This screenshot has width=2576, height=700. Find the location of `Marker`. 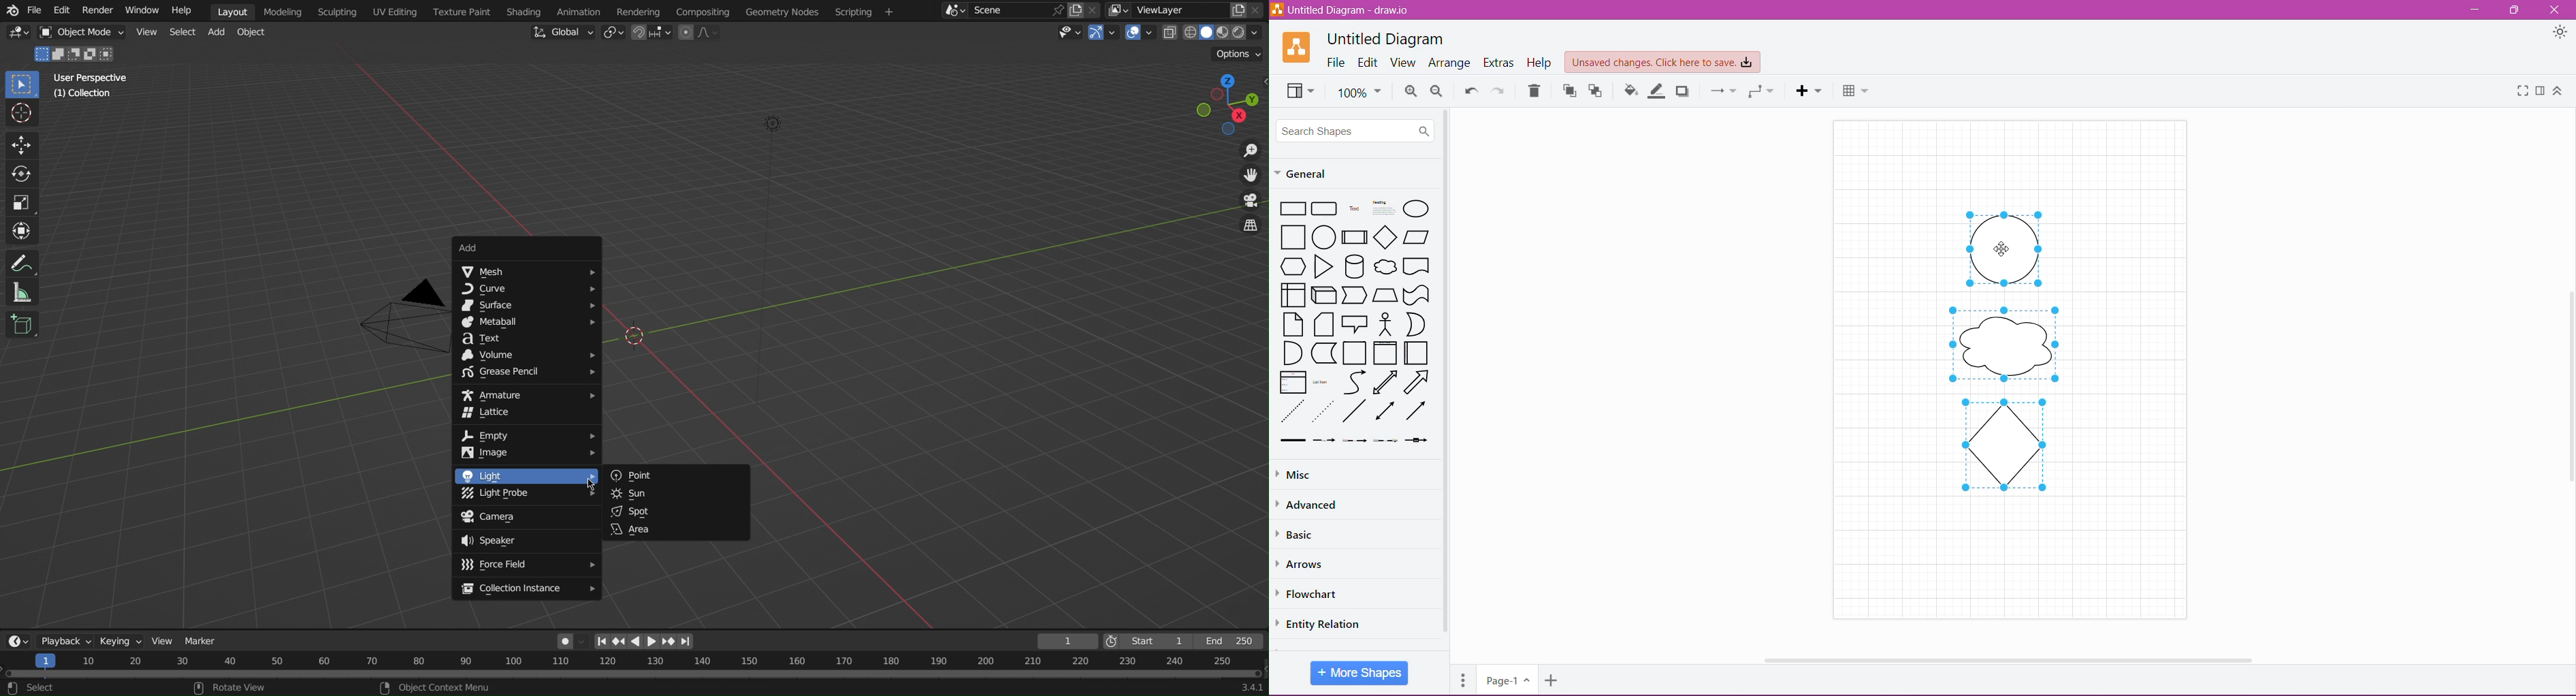

Marker is located at coordinates (203, 640).